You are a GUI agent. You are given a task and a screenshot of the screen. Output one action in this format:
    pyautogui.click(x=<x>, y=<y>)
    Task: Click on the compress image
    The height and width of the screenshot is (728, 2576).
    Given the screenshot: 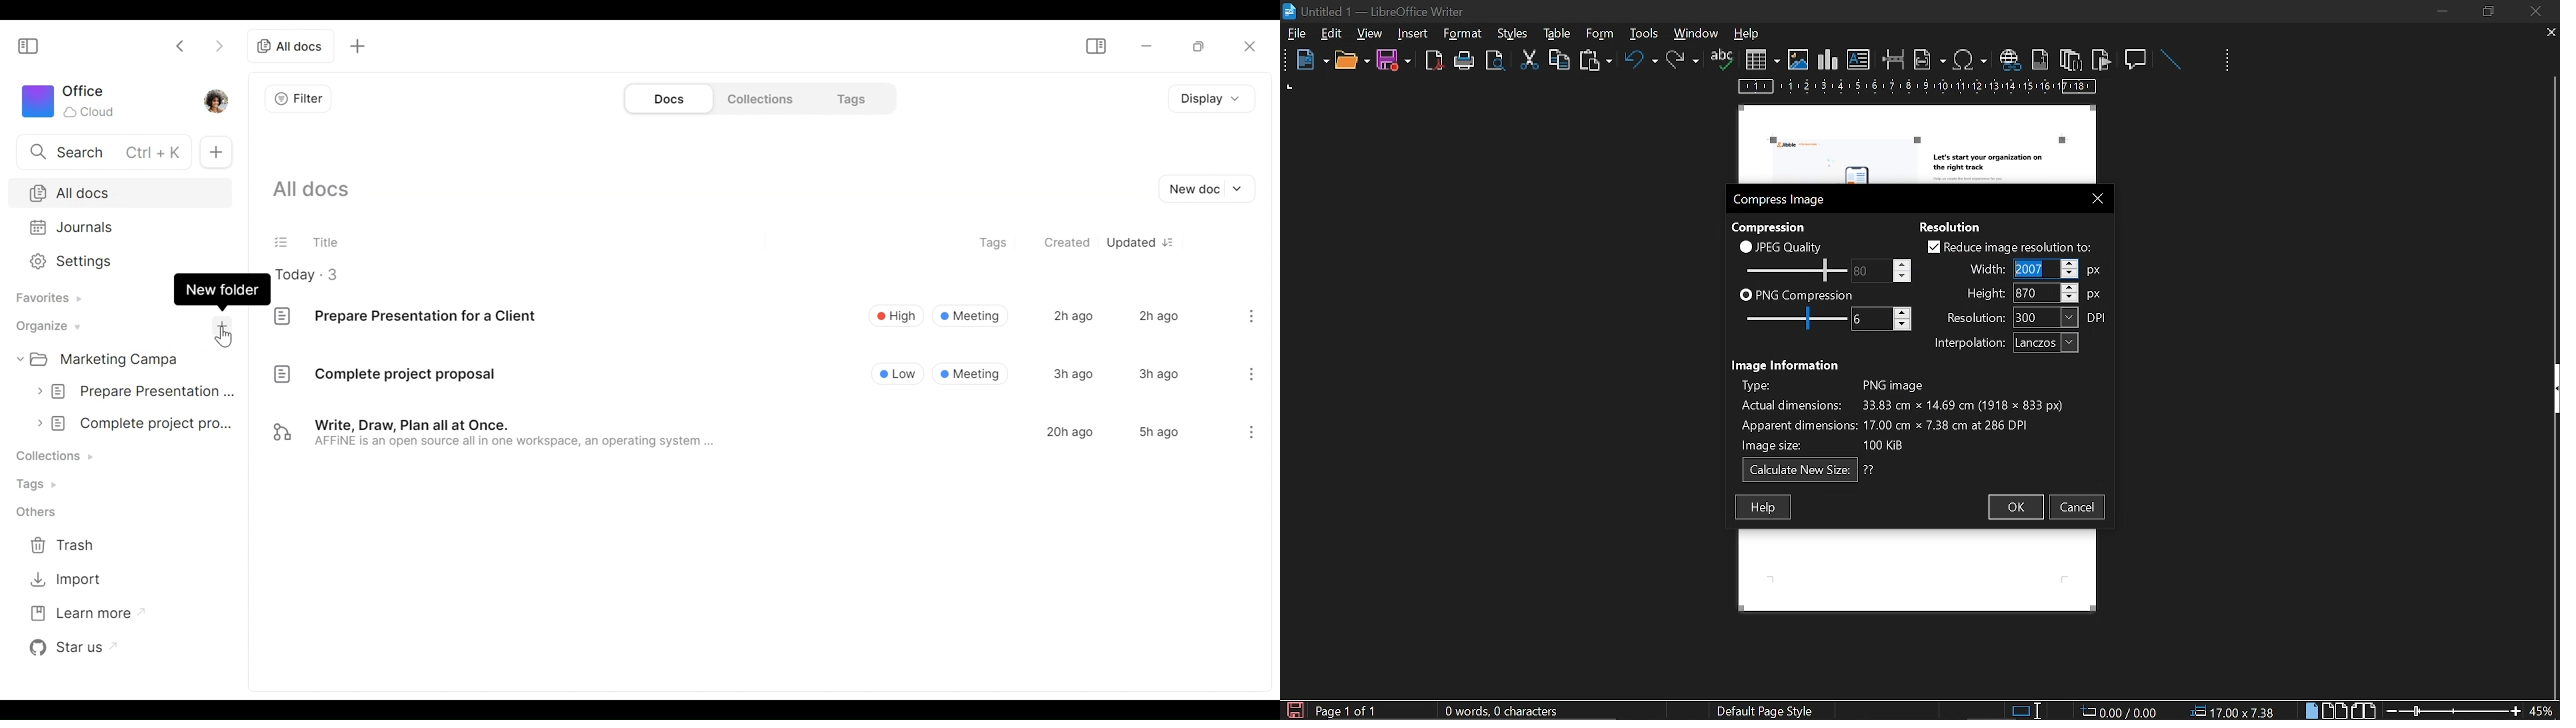 What is the action you would take?
    pyautogui.click(x=1782, y=200)
    